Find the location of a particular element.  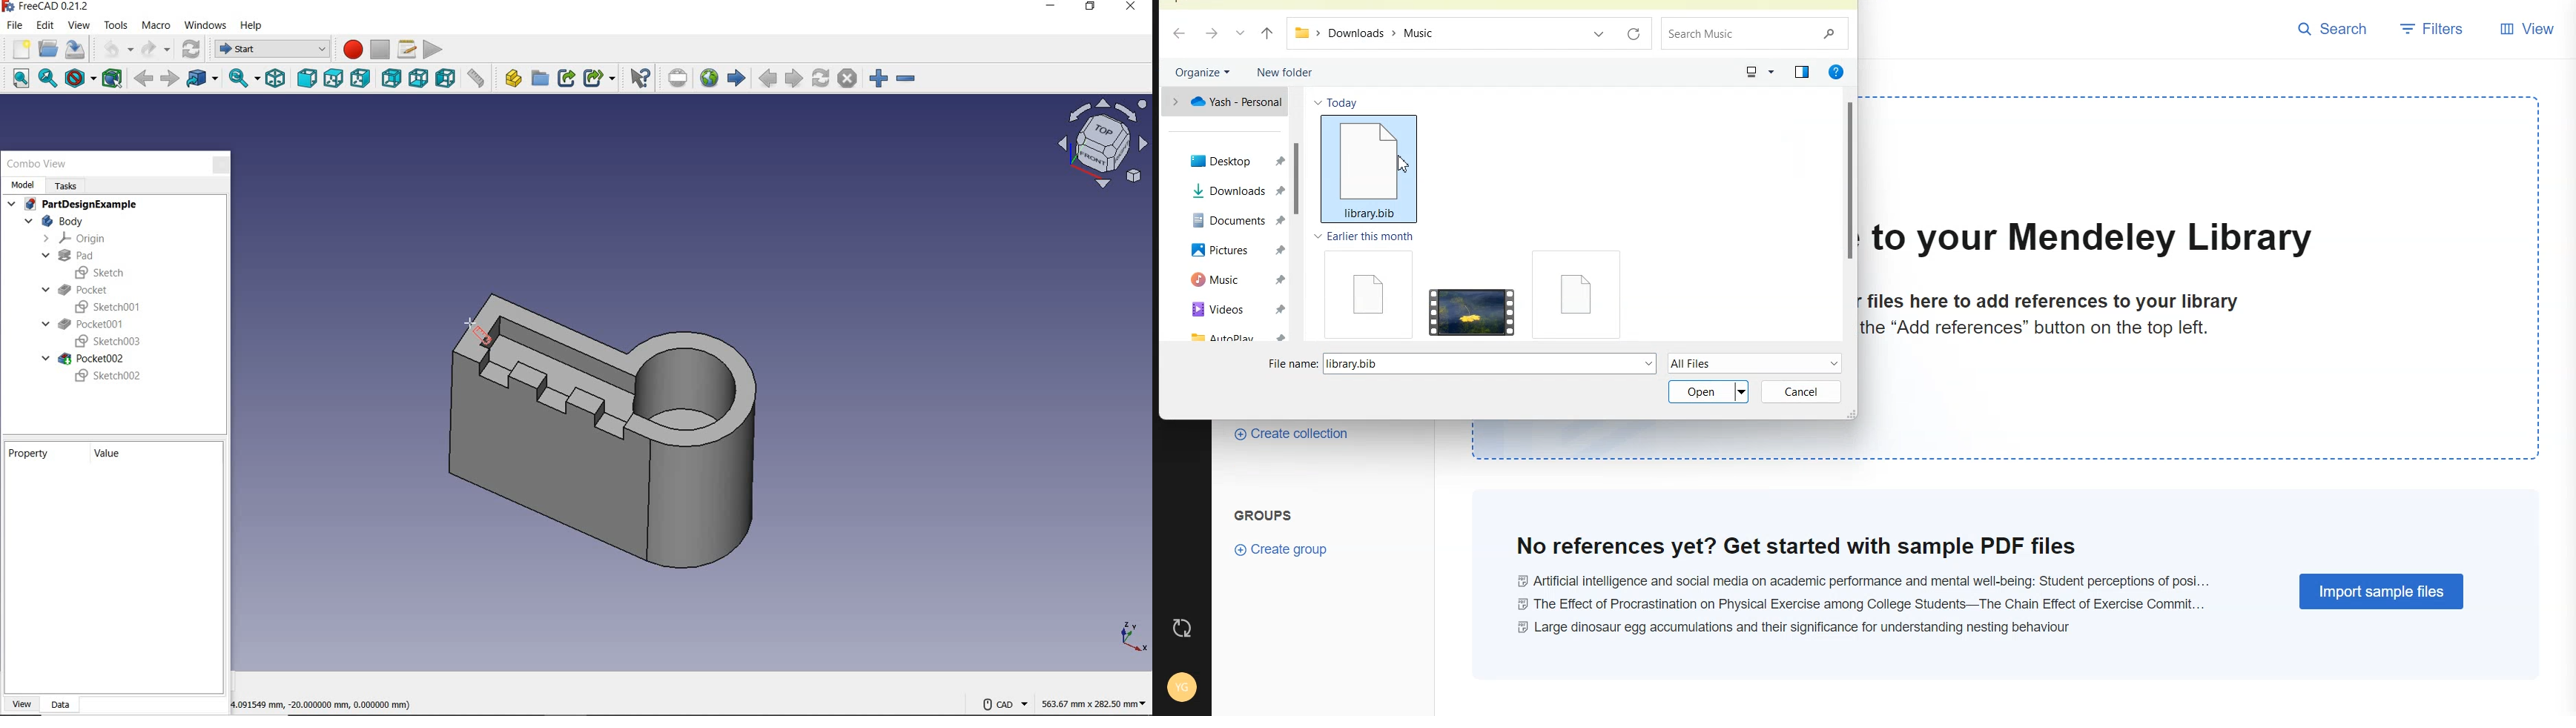

What's this? is located at coordinates (639, 78).